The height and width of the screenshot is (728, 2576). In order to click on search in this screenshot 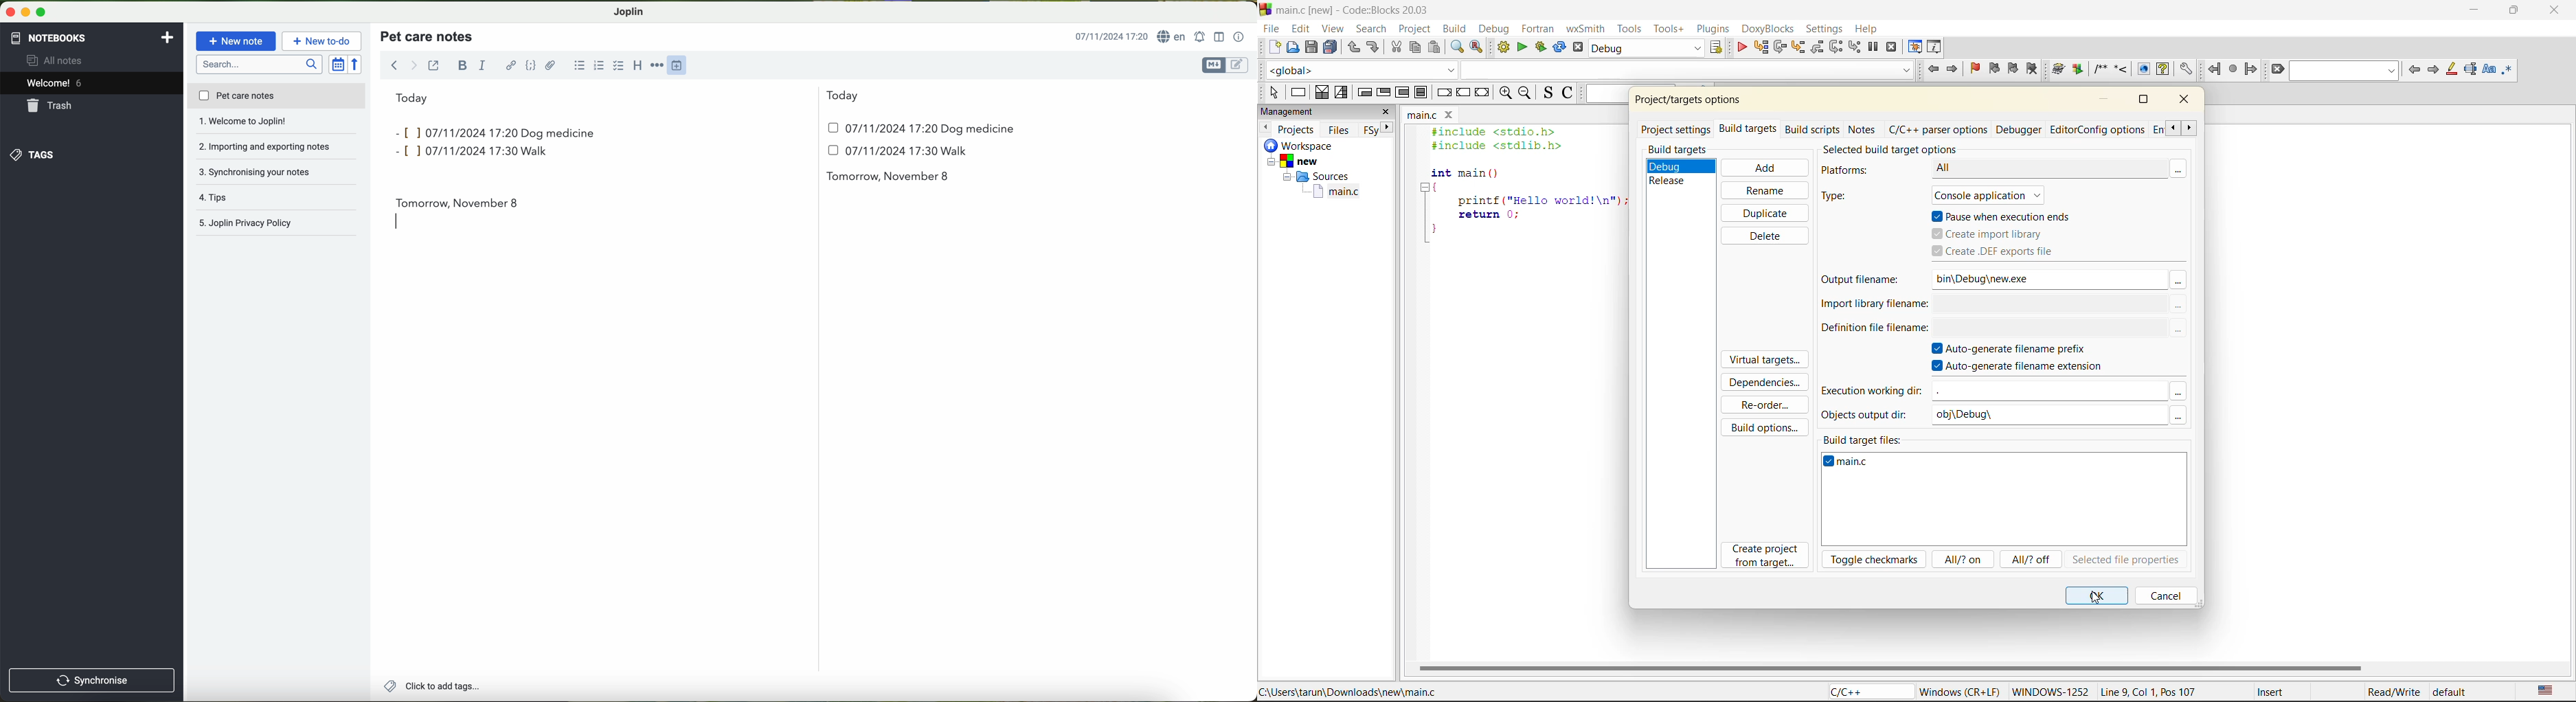, I will do `click(1372, 29)`.